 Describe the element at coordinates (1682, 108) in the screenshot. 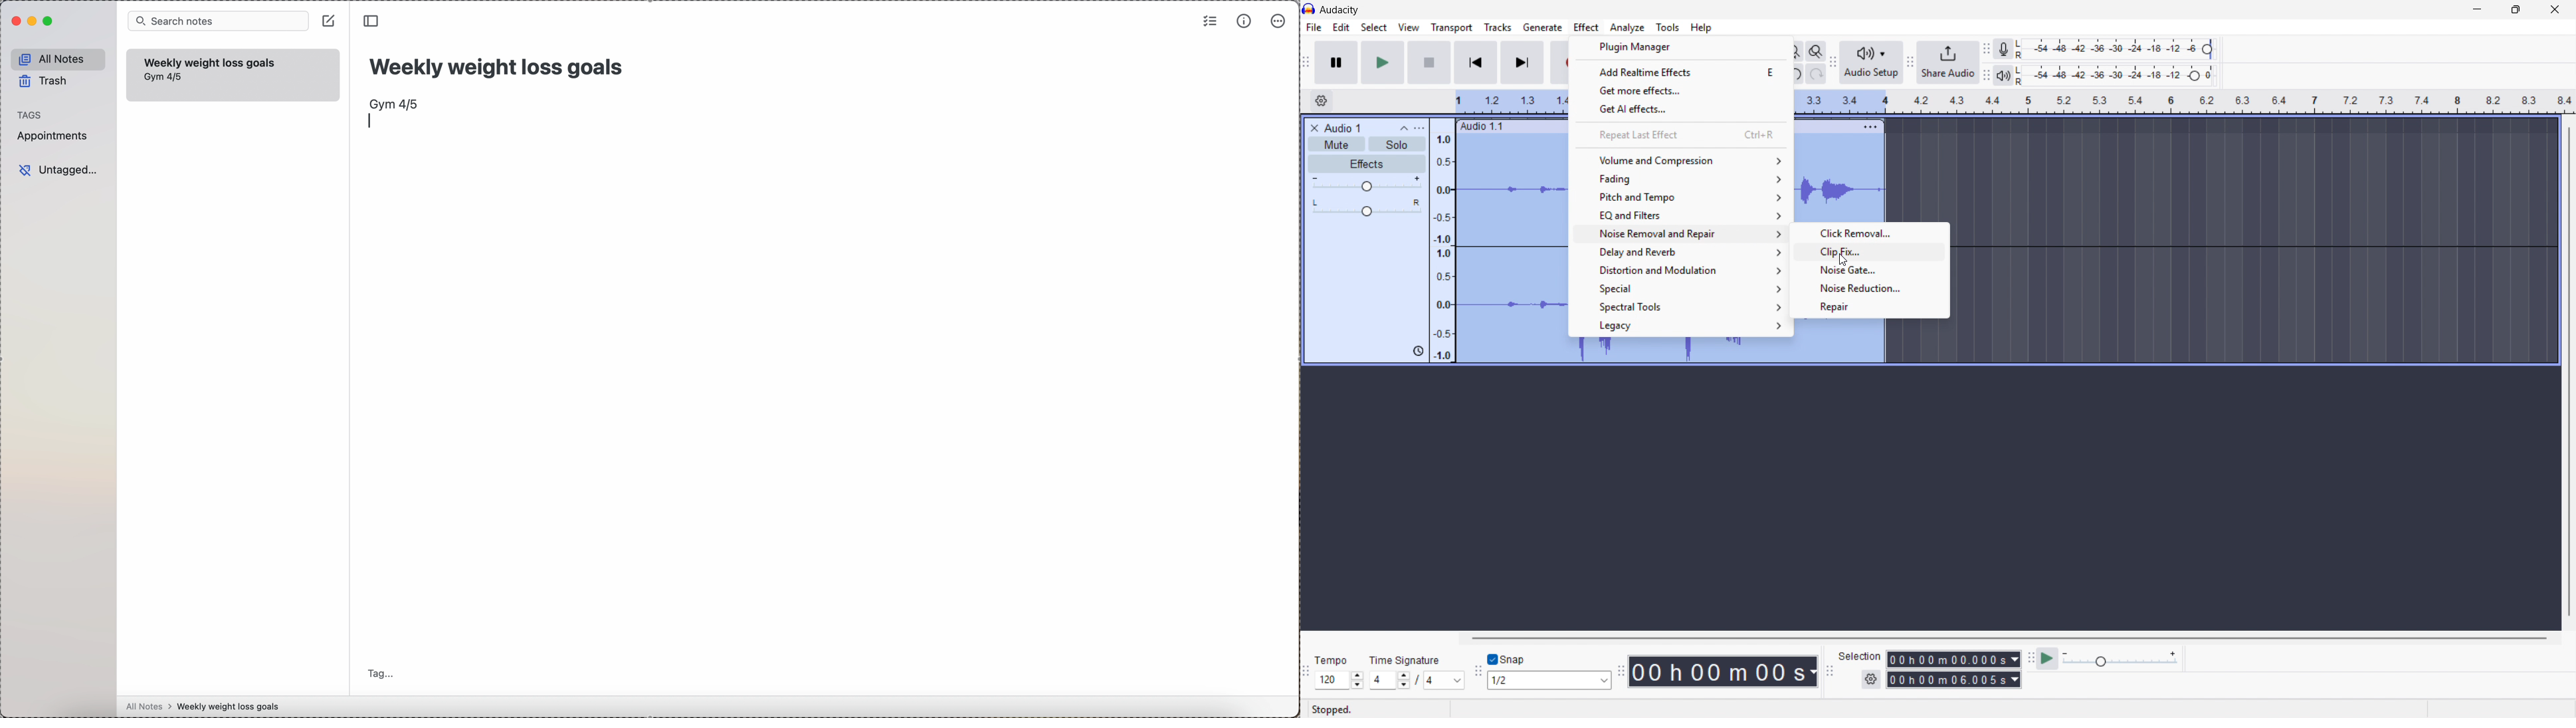

I see `Get AI effects` at that location.